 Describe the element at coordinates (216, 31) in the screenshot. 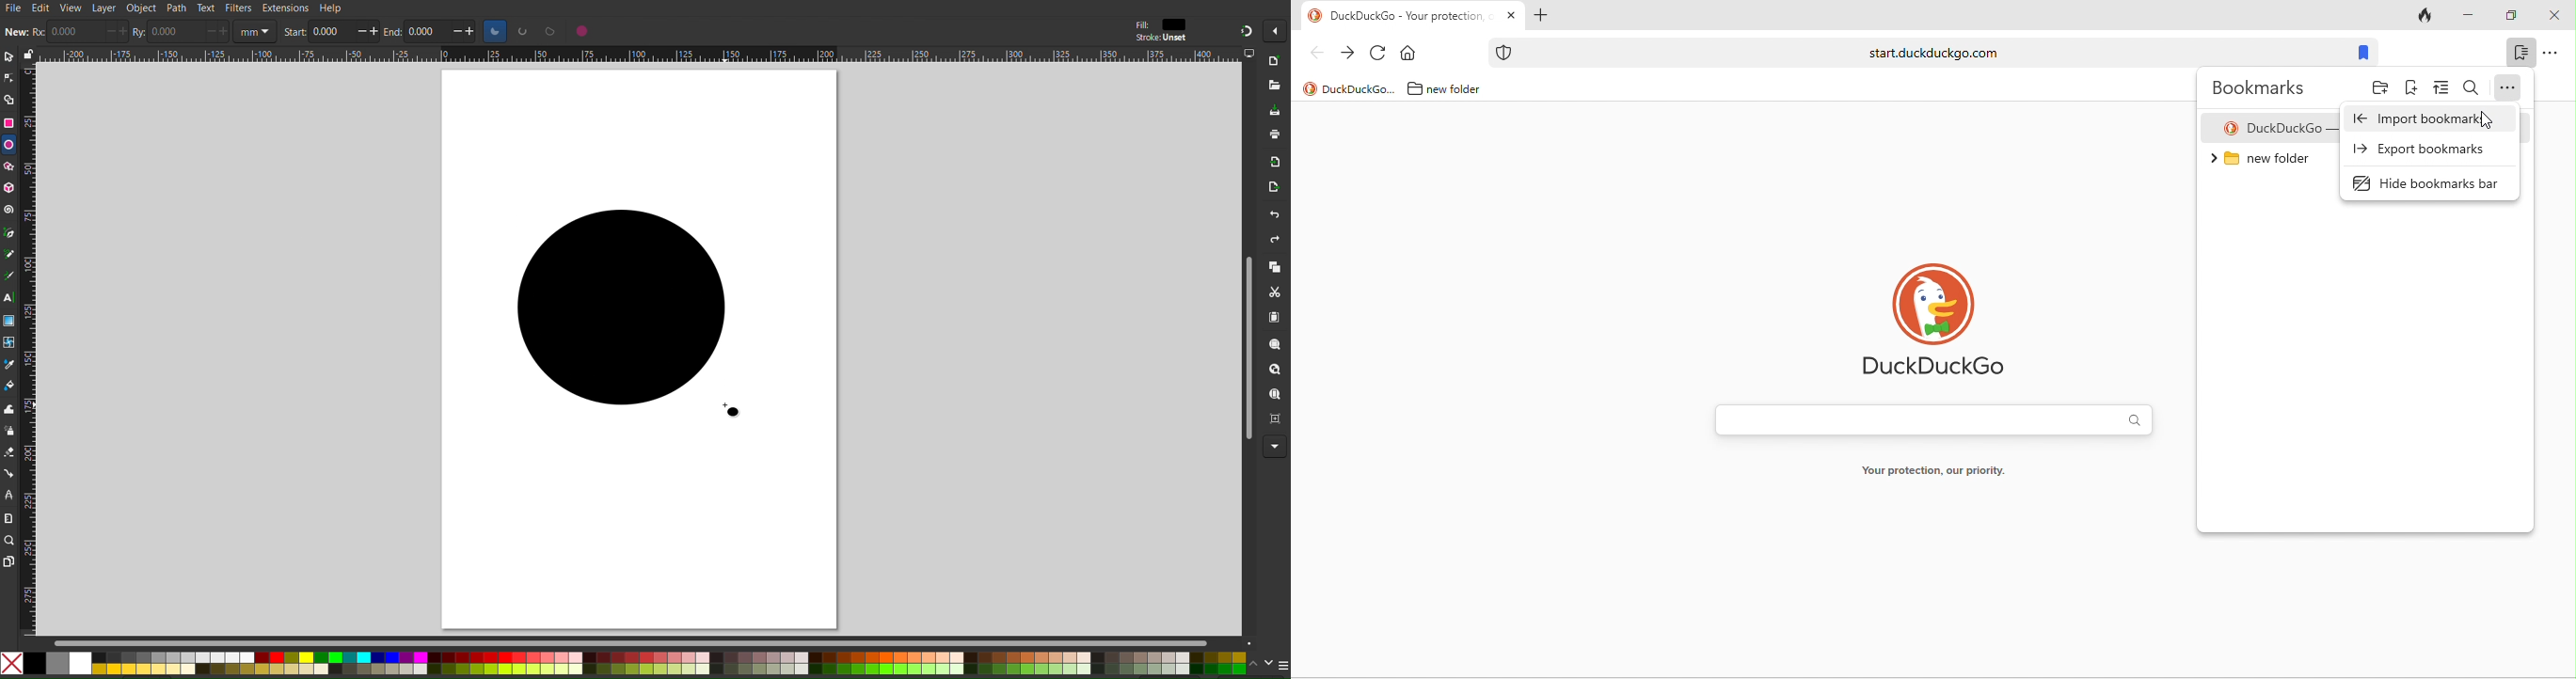

I see `increase/decrease` at that location.